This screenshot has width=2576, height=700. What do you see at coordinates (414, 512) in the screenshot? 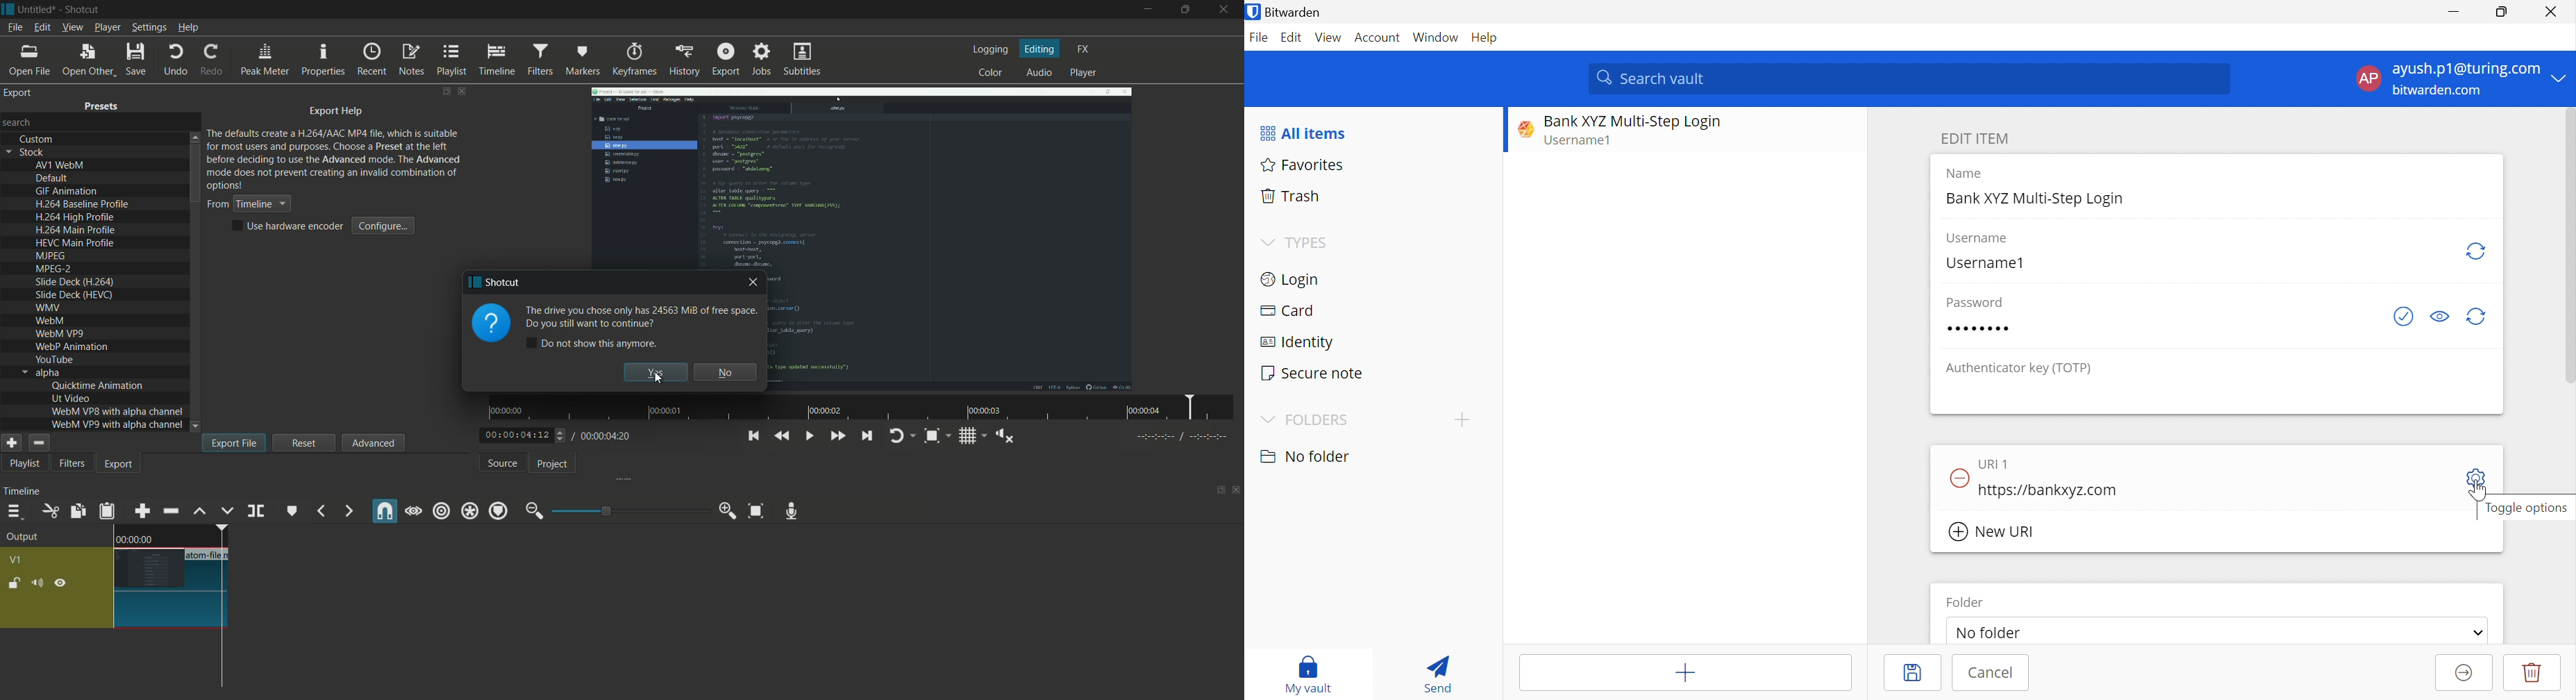
I see `scrub while dragging` at bounding box center [414, 512].